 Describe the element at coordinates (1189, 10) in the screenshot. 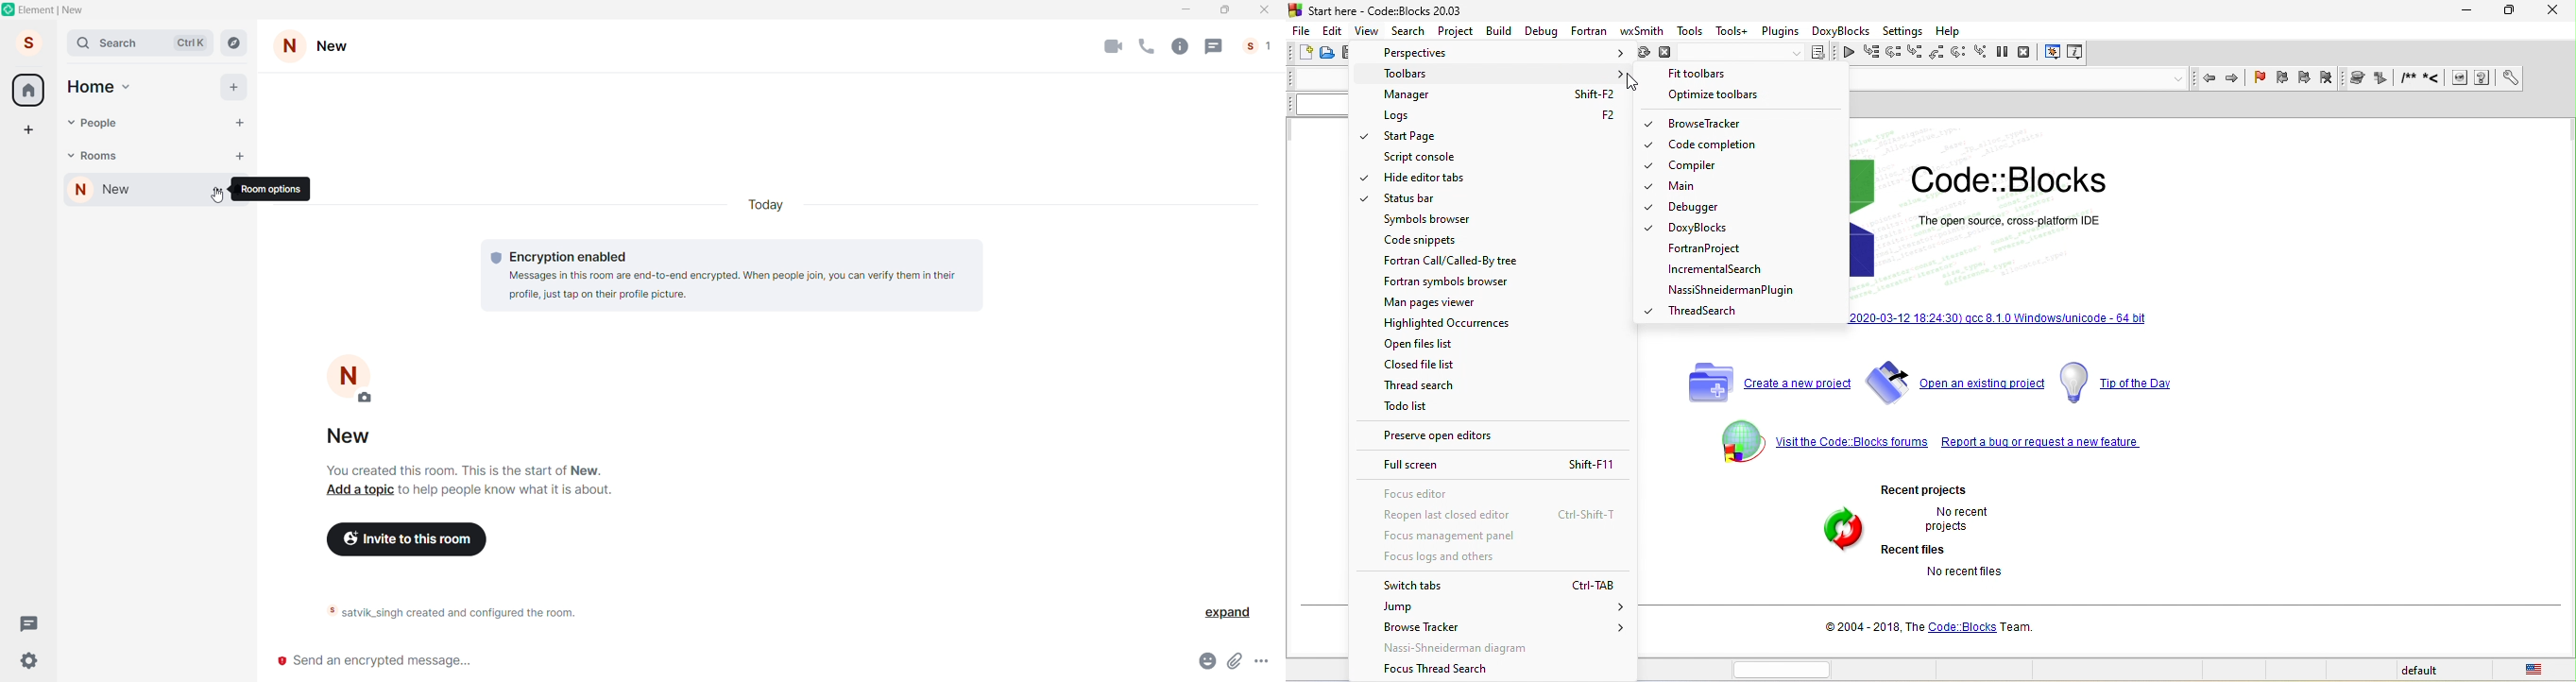

I see `Minimize` at that location.